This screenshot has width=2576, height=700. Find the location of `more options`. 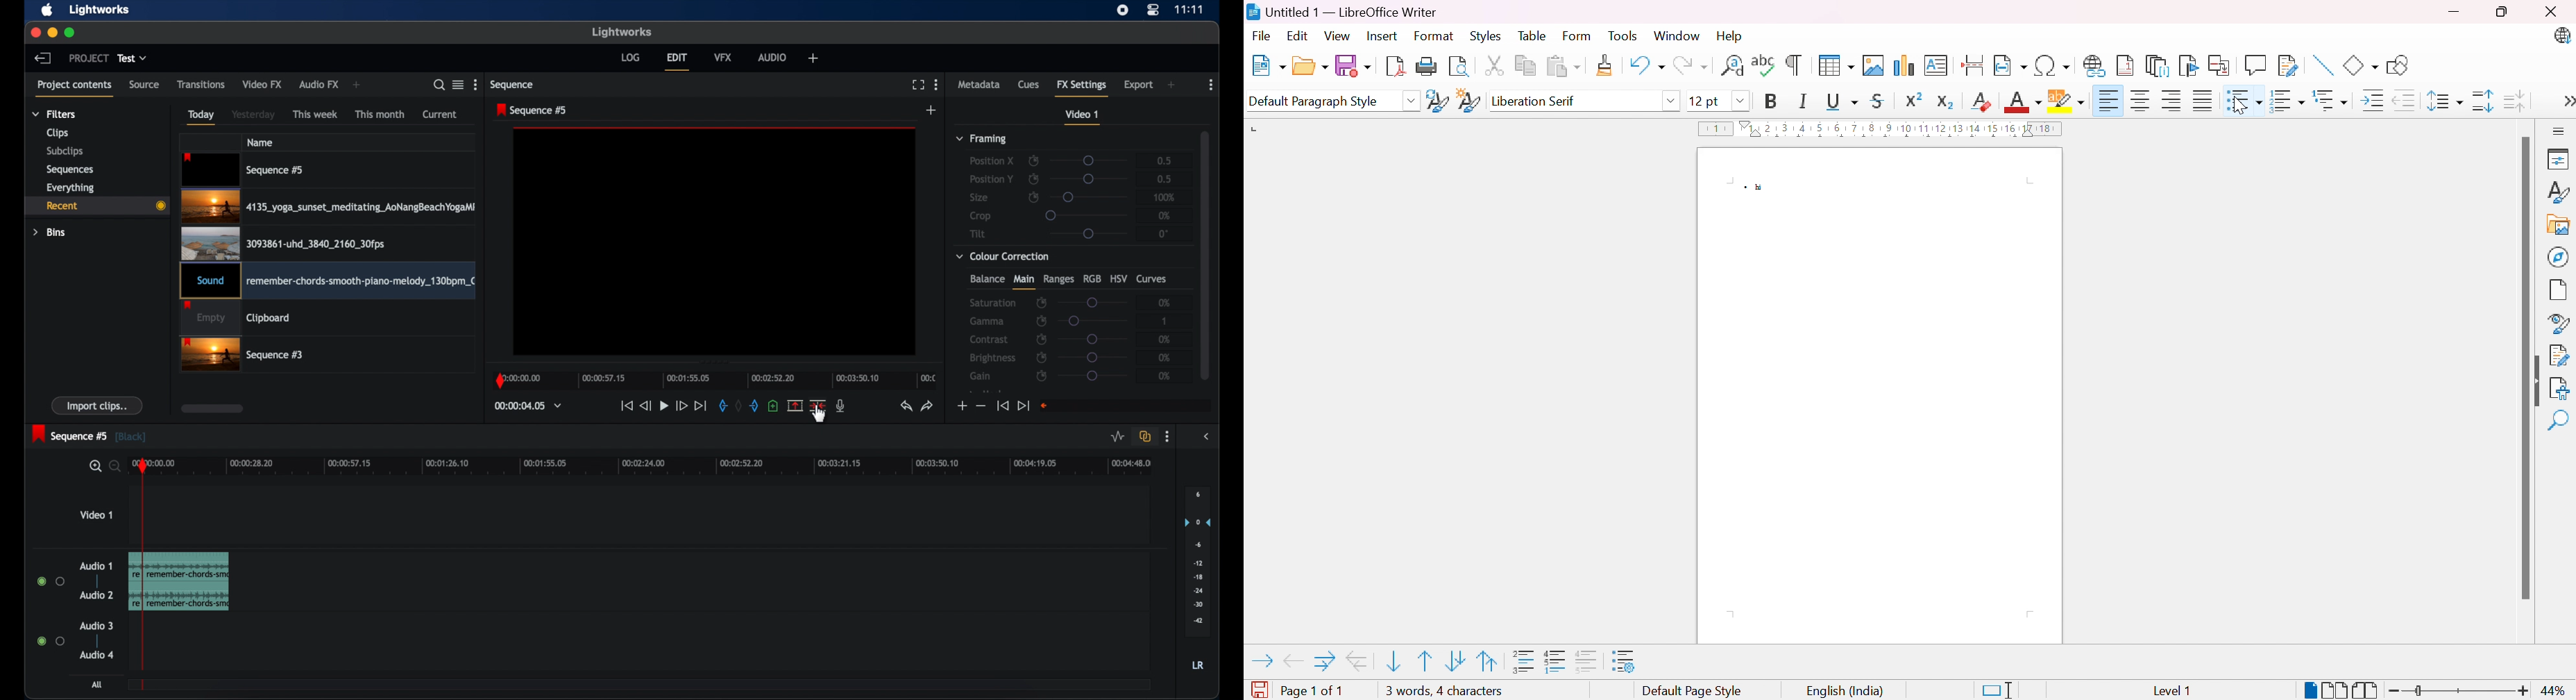

more options is located at coordinates (1167, 437).